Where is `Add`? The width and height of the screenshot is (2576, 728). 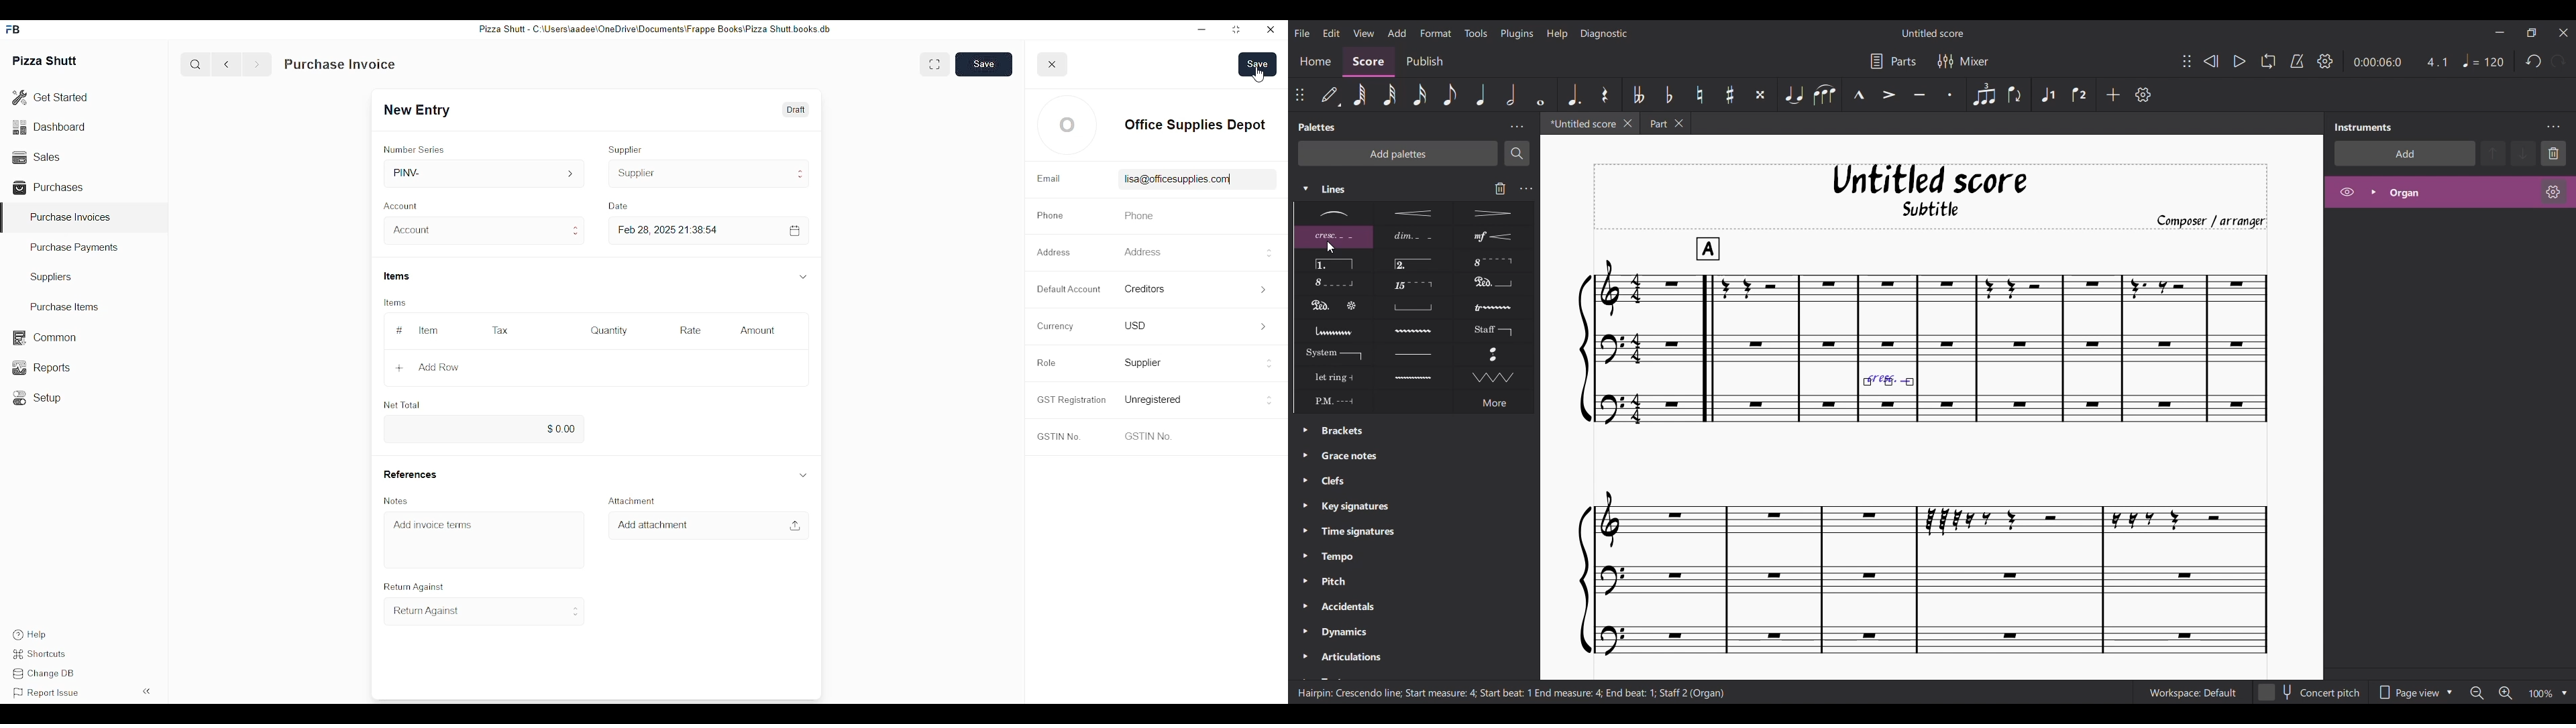
Add is located at coordinates (2113, 95).